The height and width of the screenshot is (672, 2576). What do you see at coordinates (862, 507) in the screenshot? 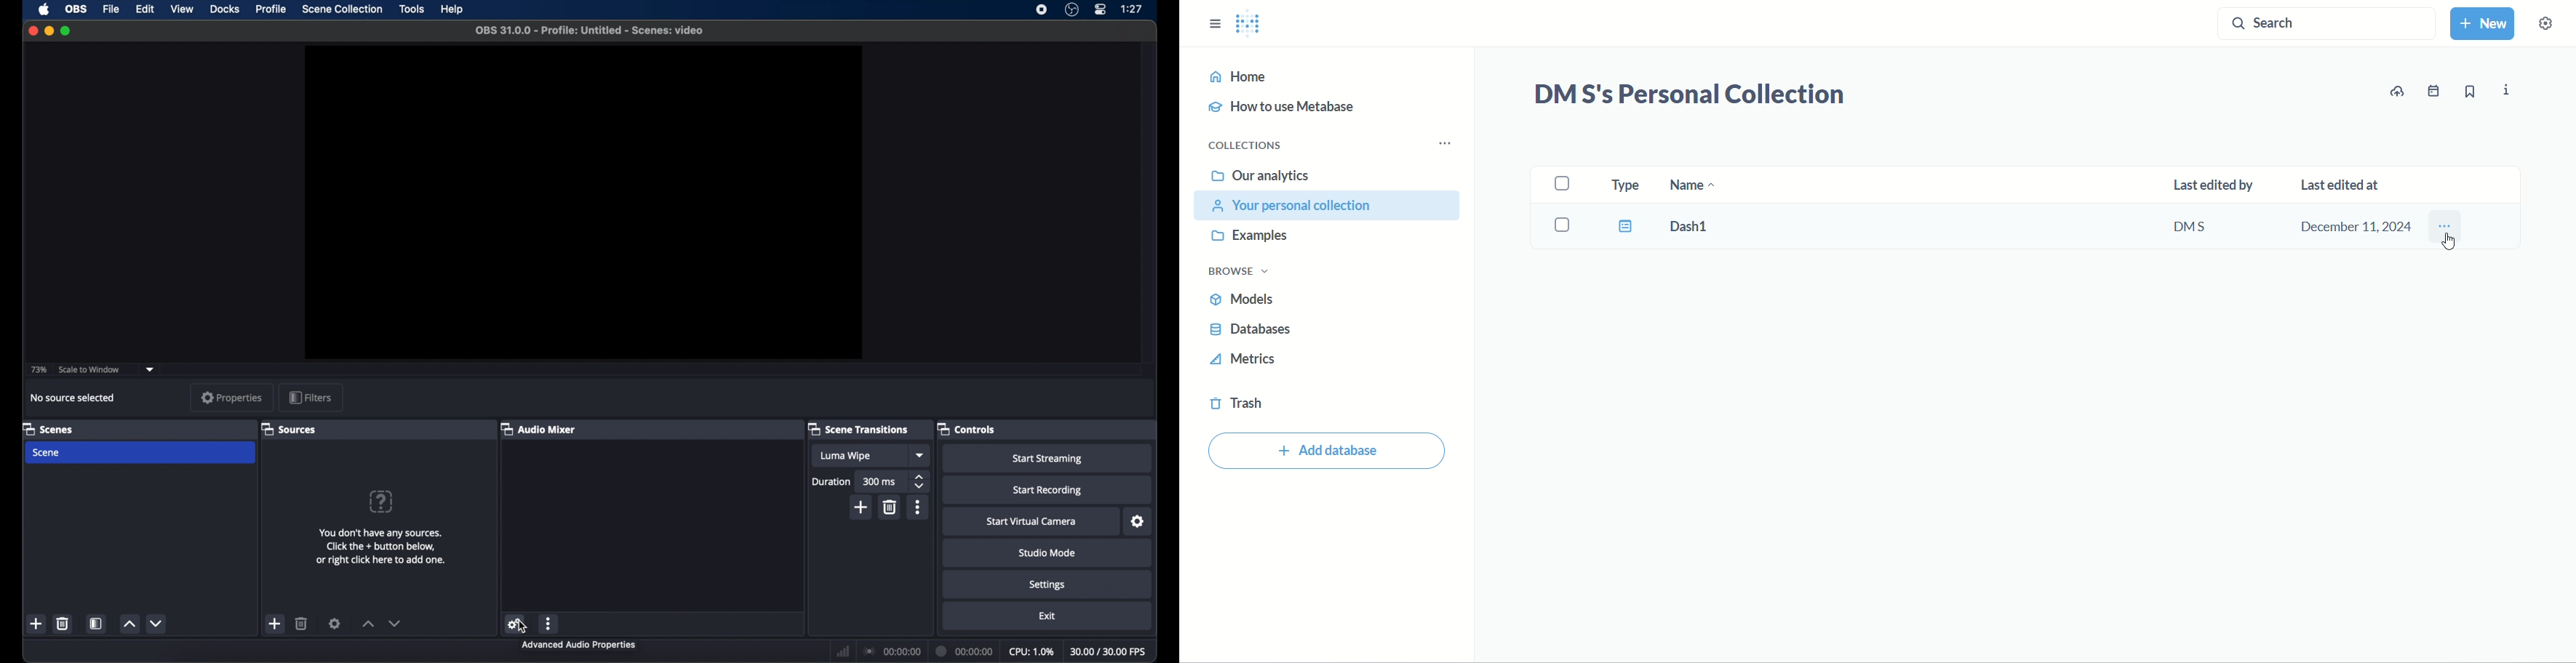
I see `add` at bounding box center [862, 507].